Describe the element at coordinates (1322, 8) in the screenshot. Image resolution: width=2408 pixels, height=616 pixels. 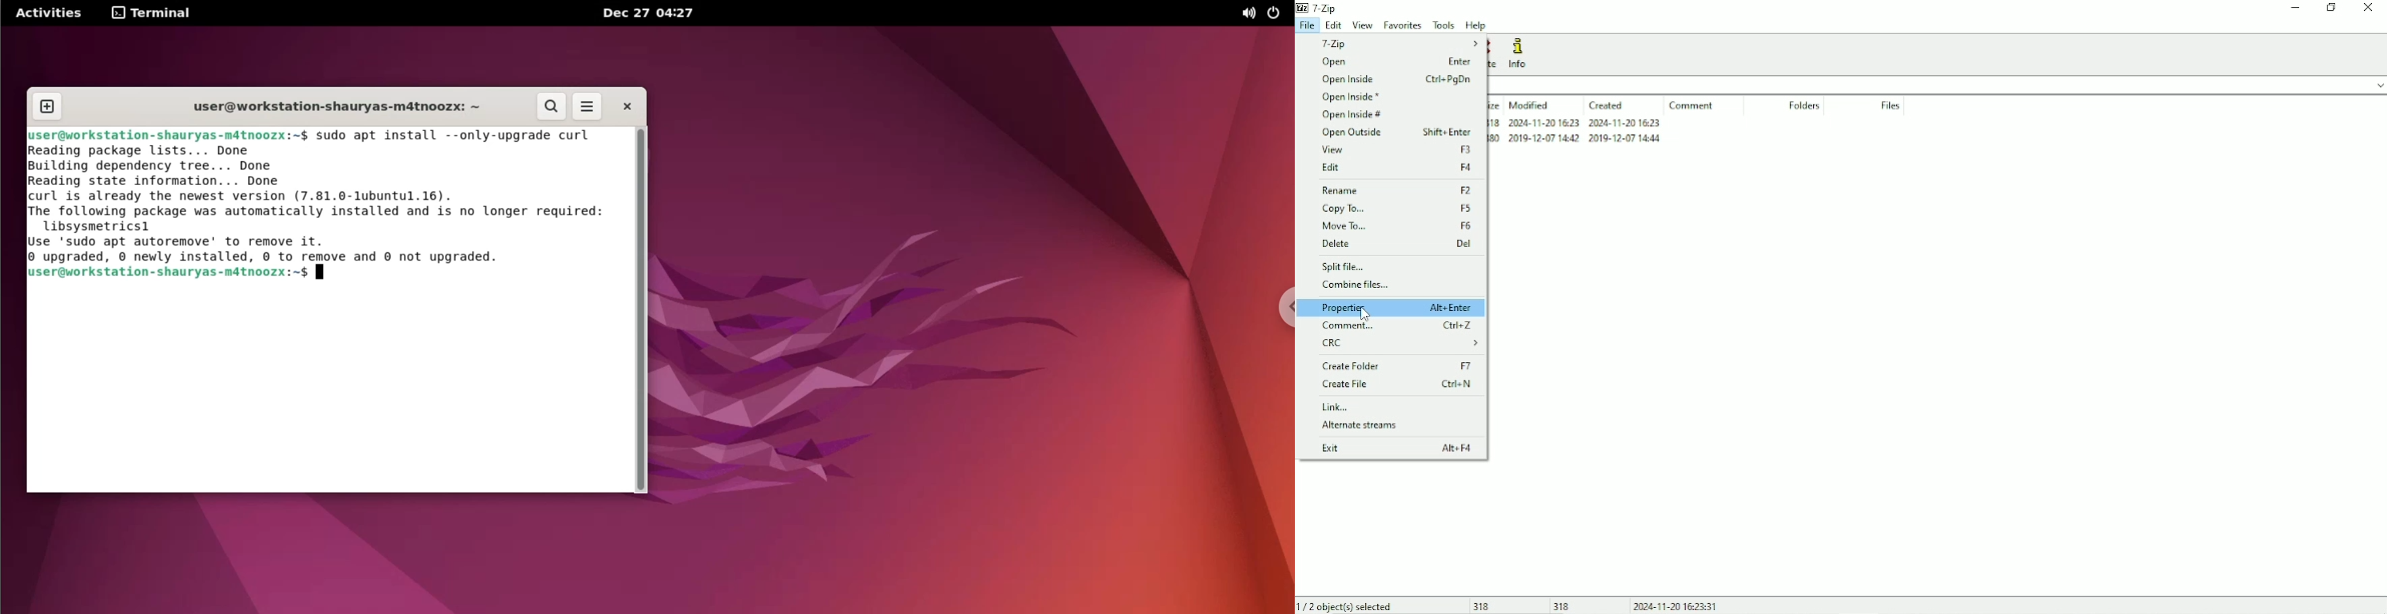
I see `7 - Zip` at that location.